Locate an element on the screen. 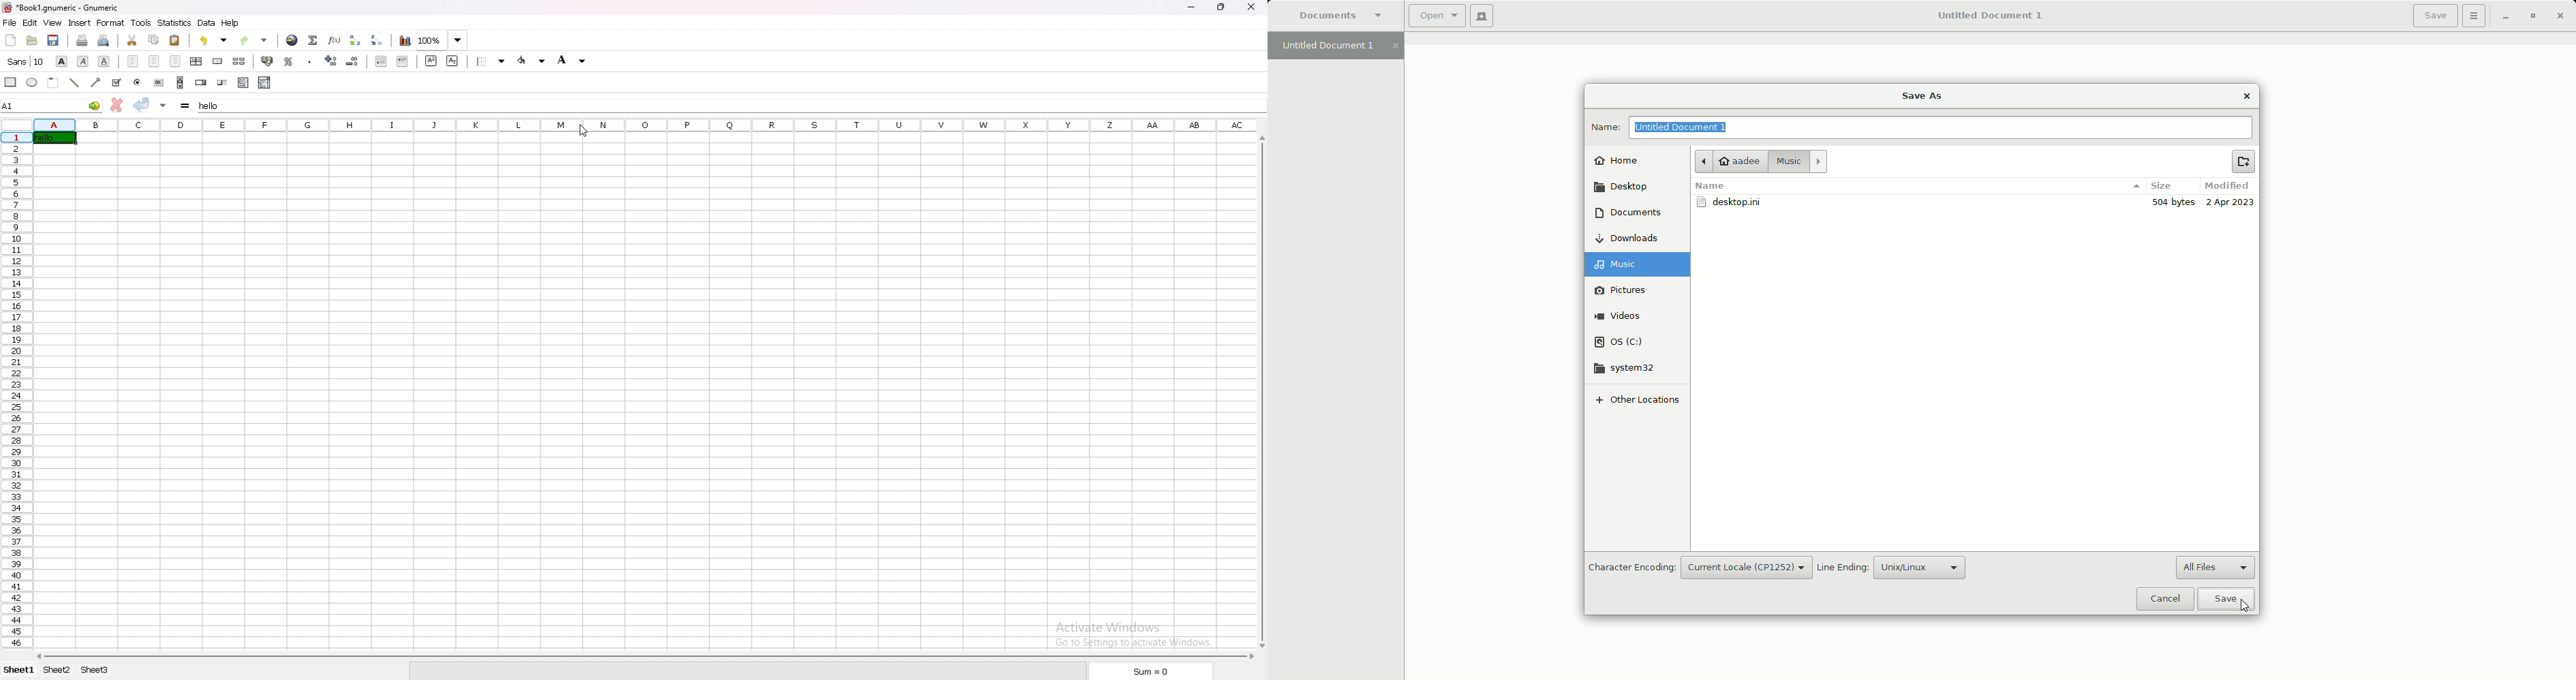 Image resolution: width=2576 pixels, height=700 pixels. italic is located at coordinates (84, 61).